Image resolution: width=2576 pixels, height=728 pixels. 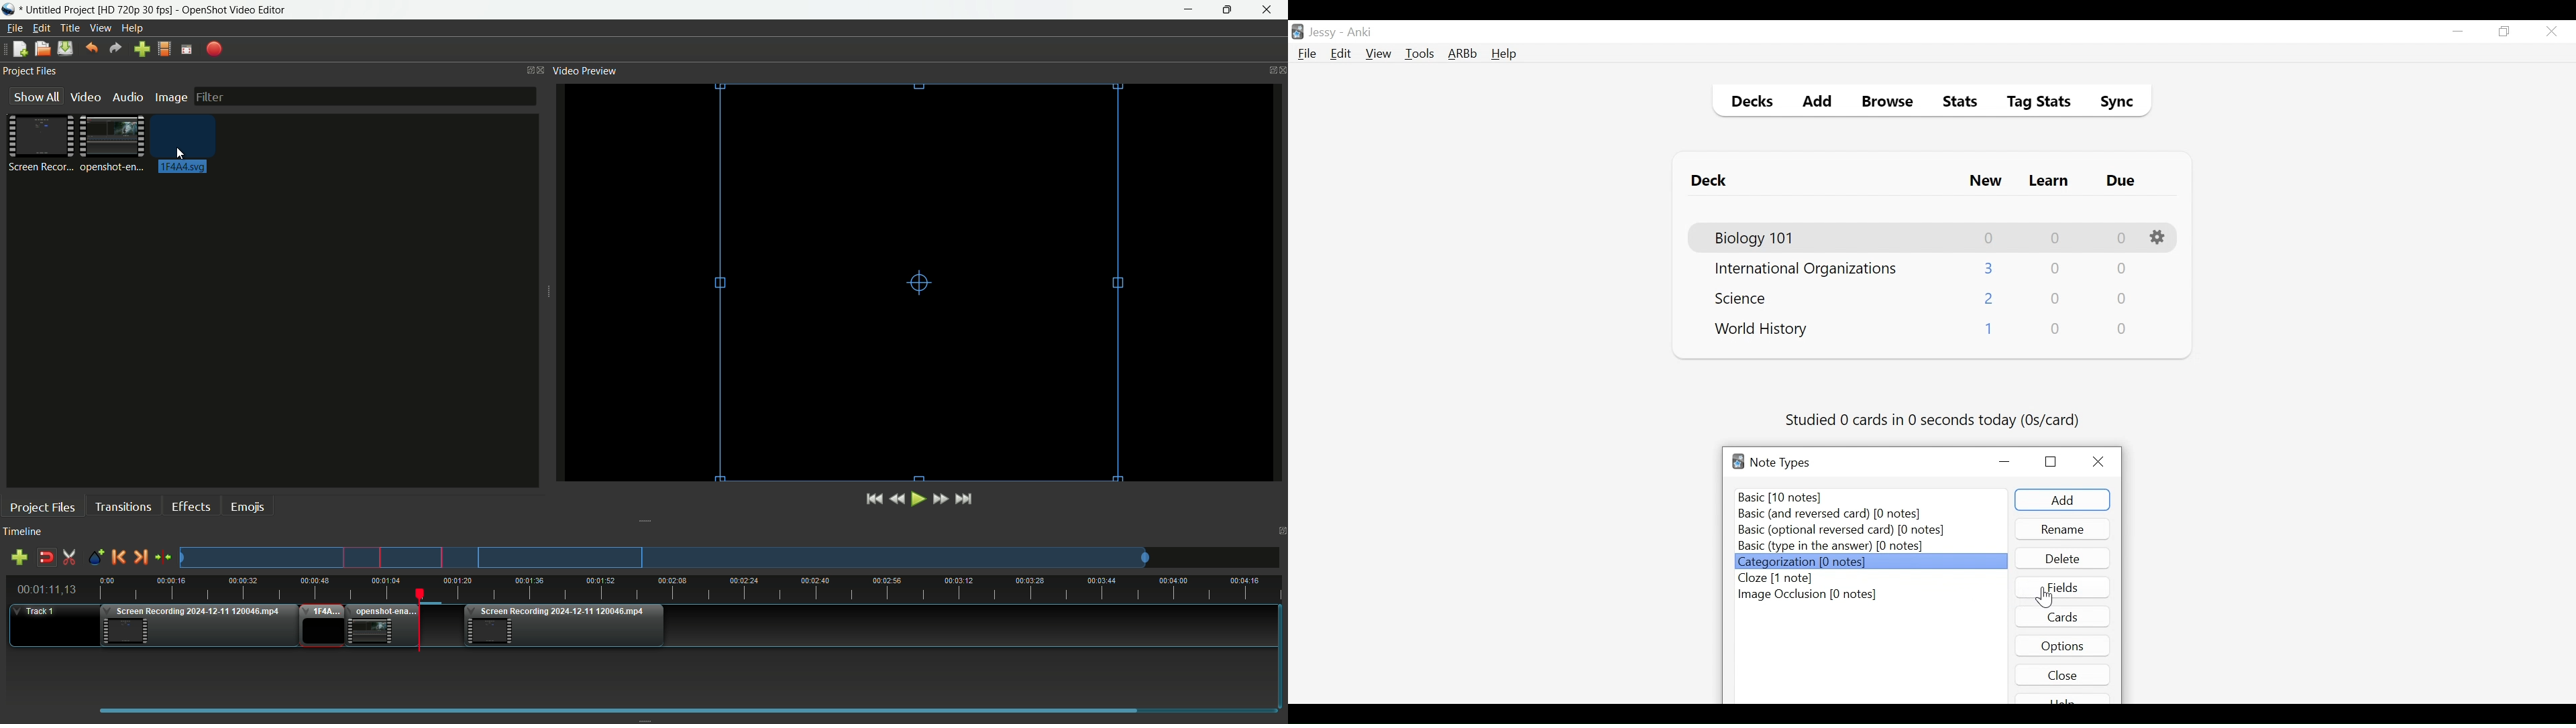 What do you see at coordinates (39, 28) in the screenshot?
I see `Edit menu` at bounding box center [39, 28].